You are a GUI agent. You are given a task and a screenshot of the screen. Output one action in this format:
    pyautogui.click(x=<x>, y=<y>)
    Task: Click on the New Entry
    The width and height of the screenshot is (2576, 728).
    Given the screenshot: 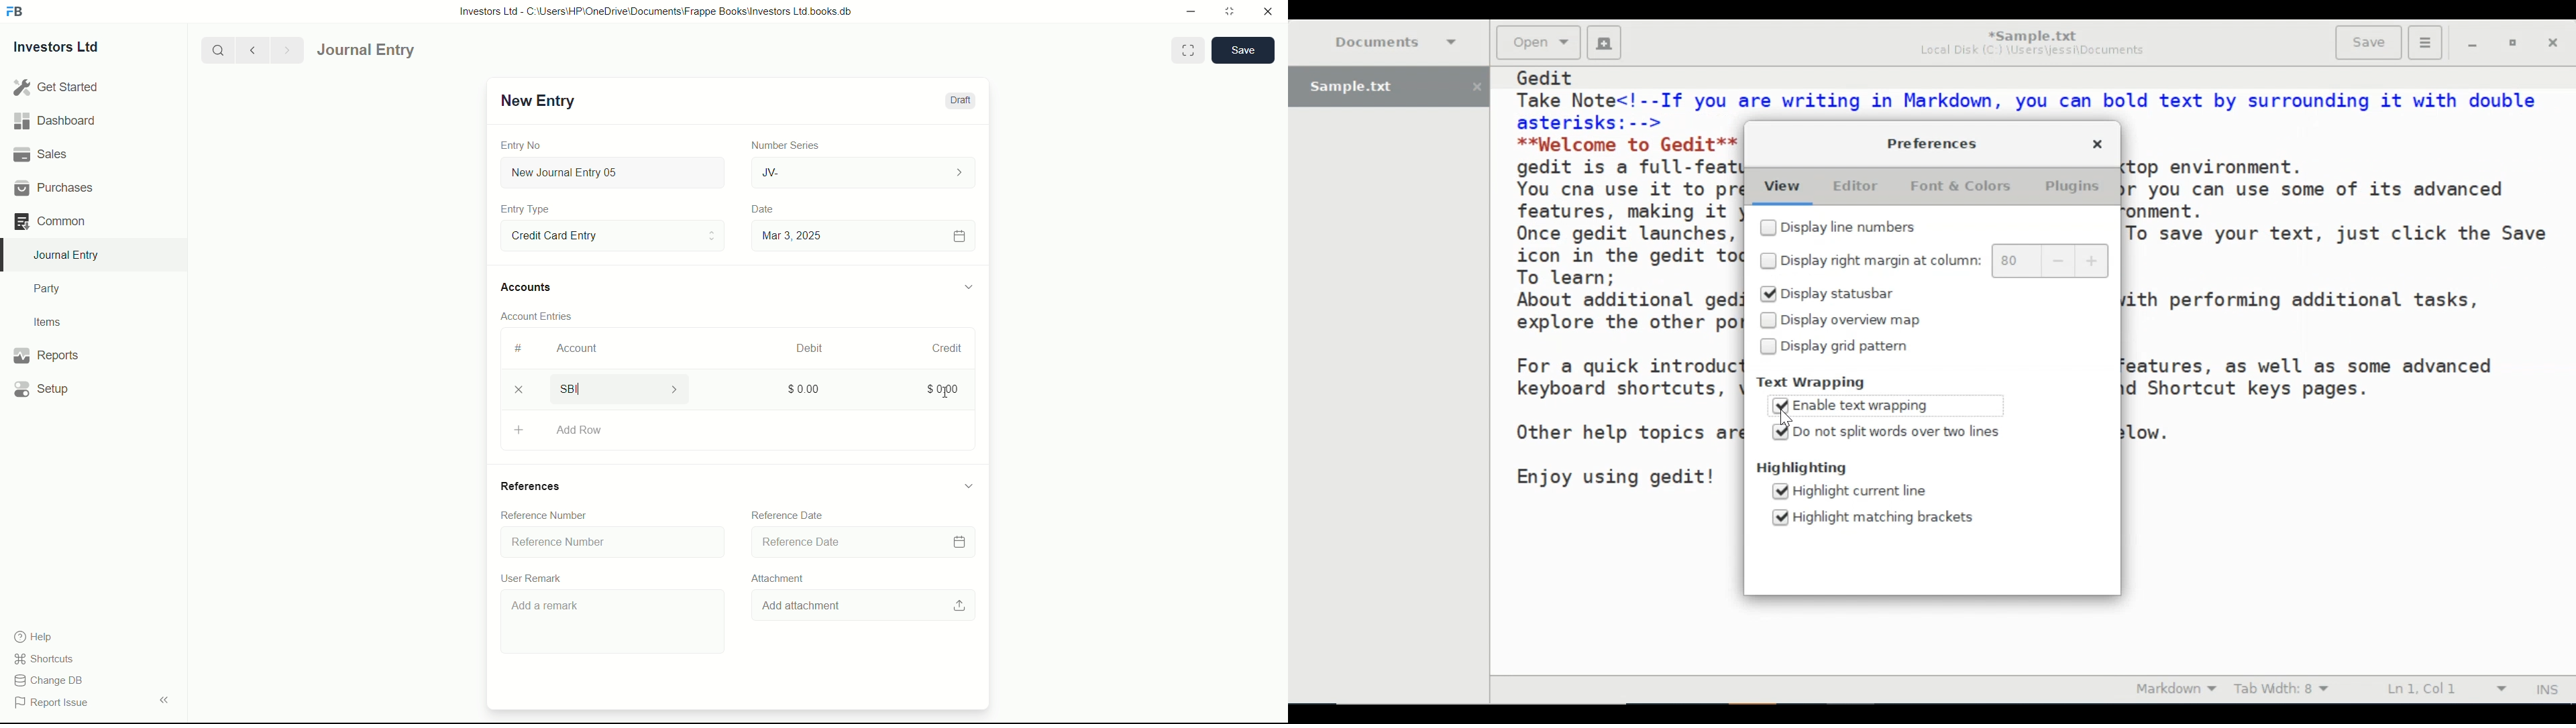 What is the action you would take?
    pyautogui.click(x=535, y=101)
    